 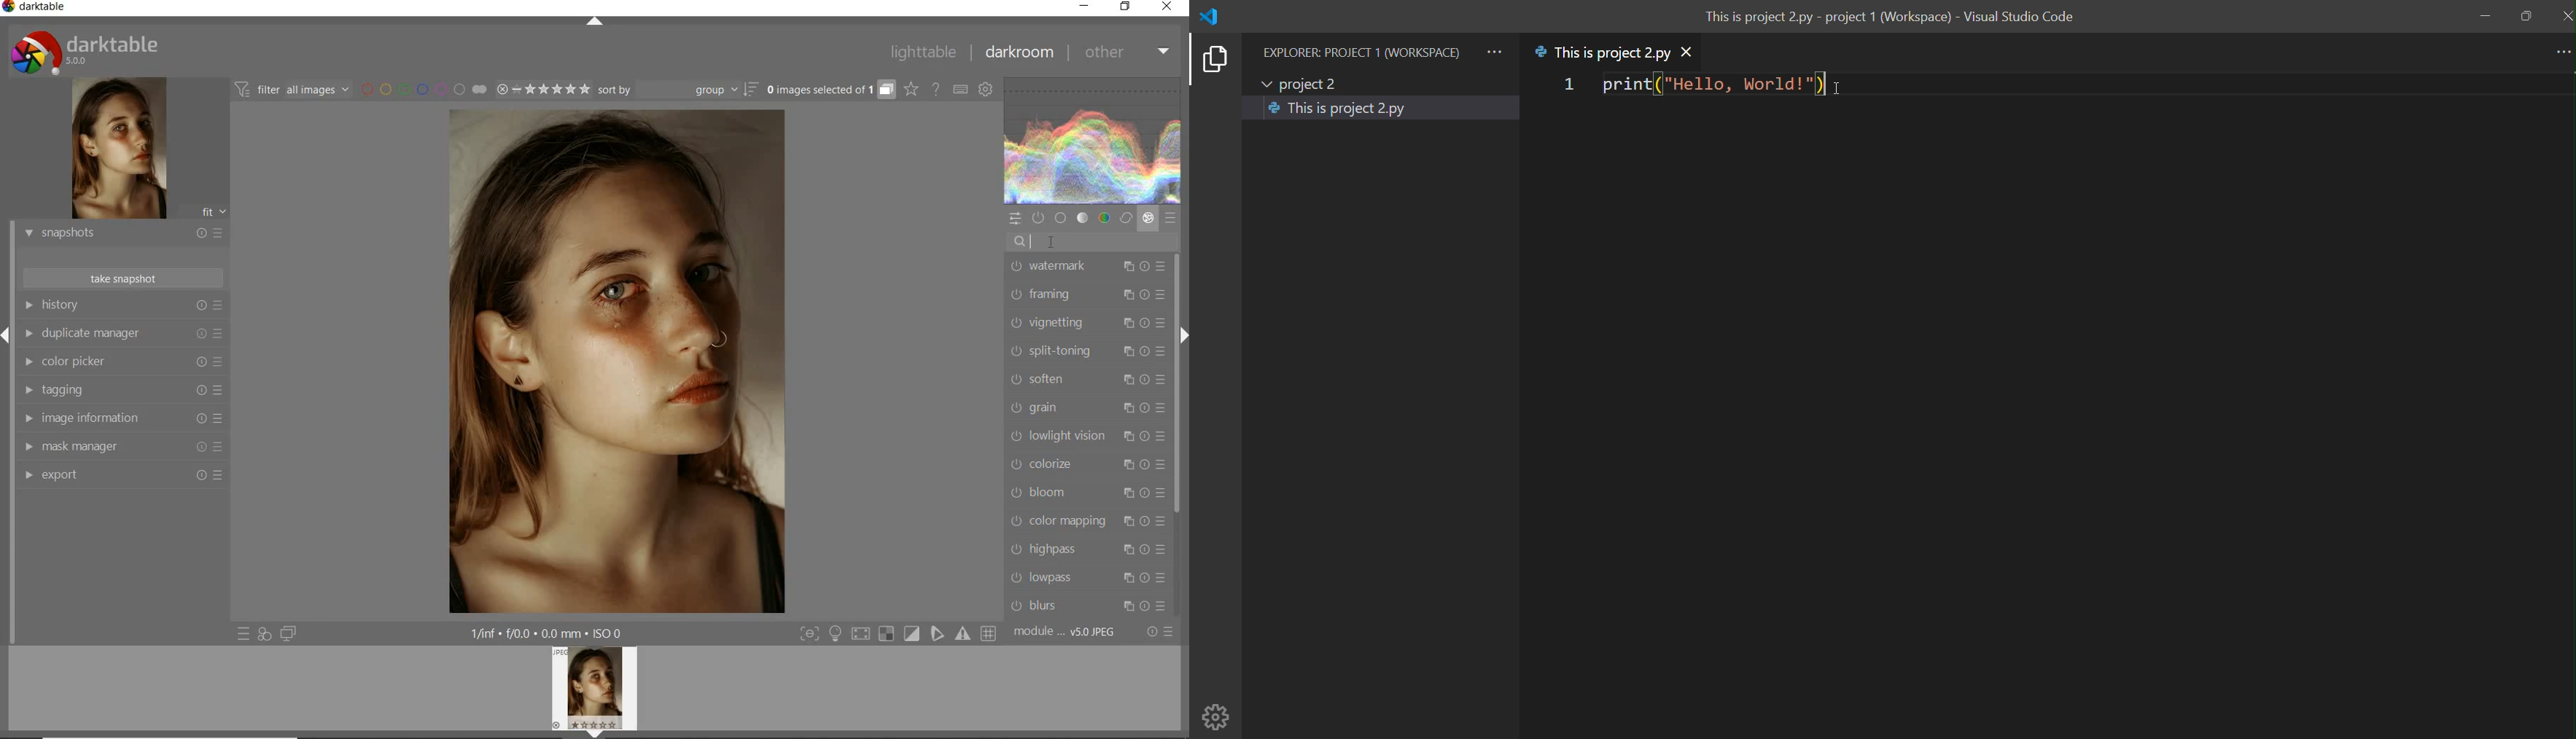 I want to click on mask manager, so click(x=123, y=447).